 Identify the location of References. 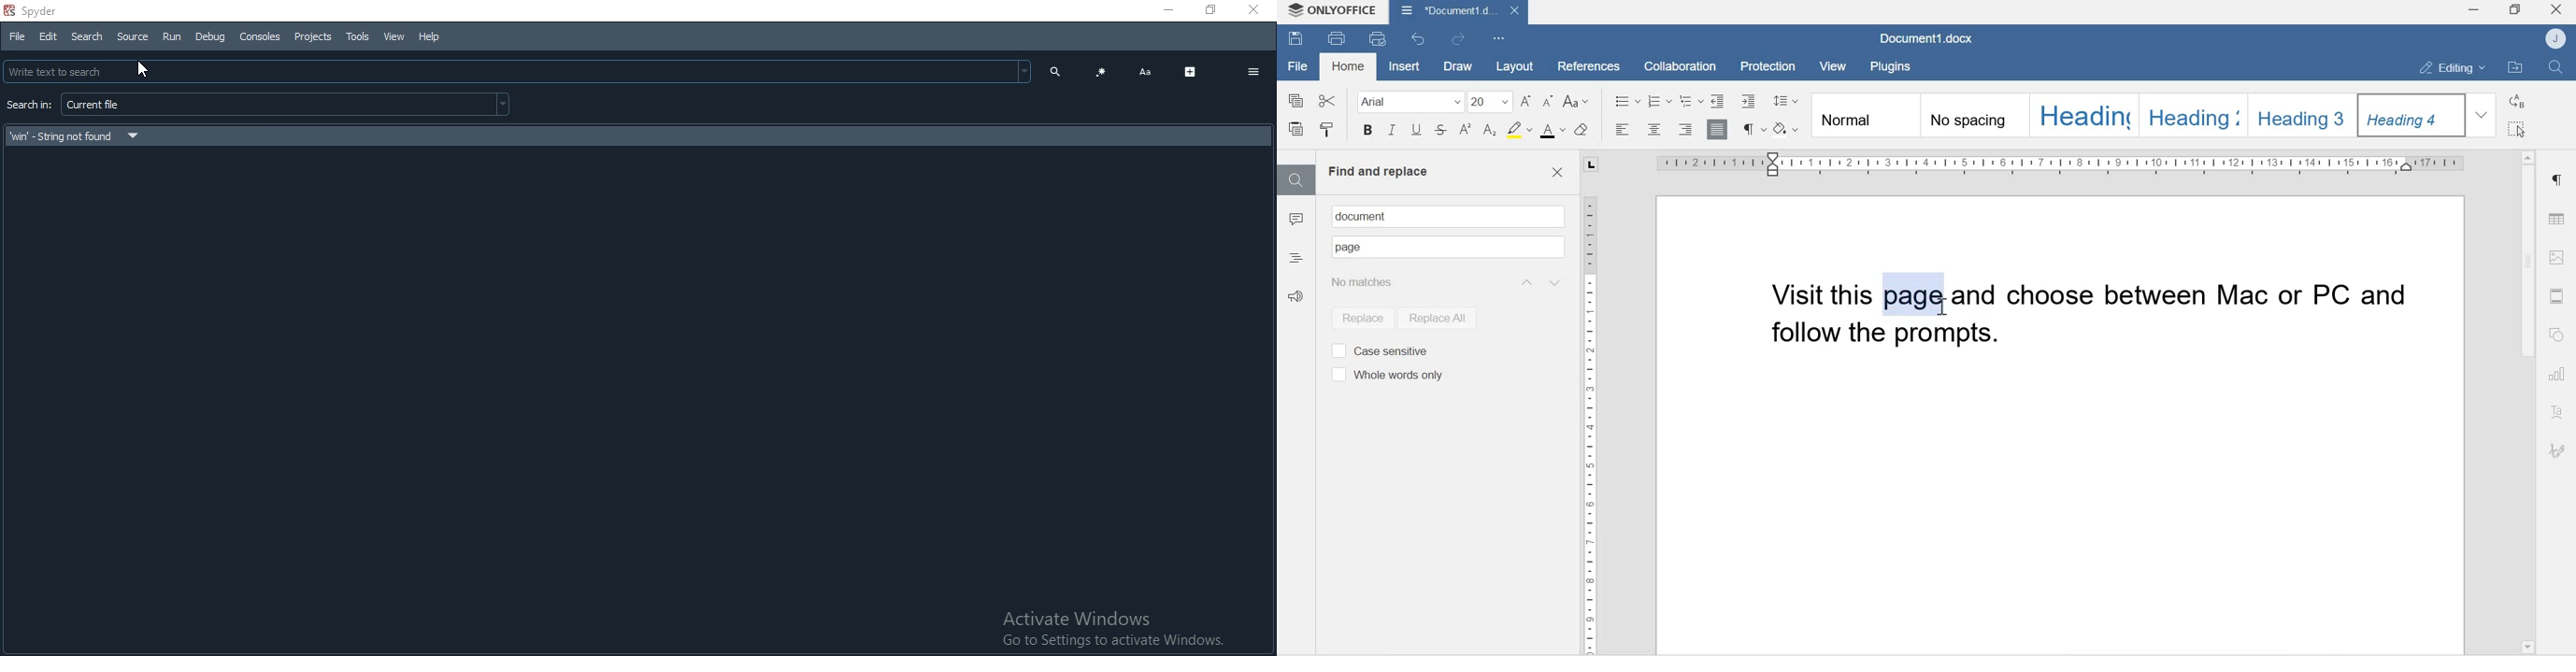
(1584, 64).